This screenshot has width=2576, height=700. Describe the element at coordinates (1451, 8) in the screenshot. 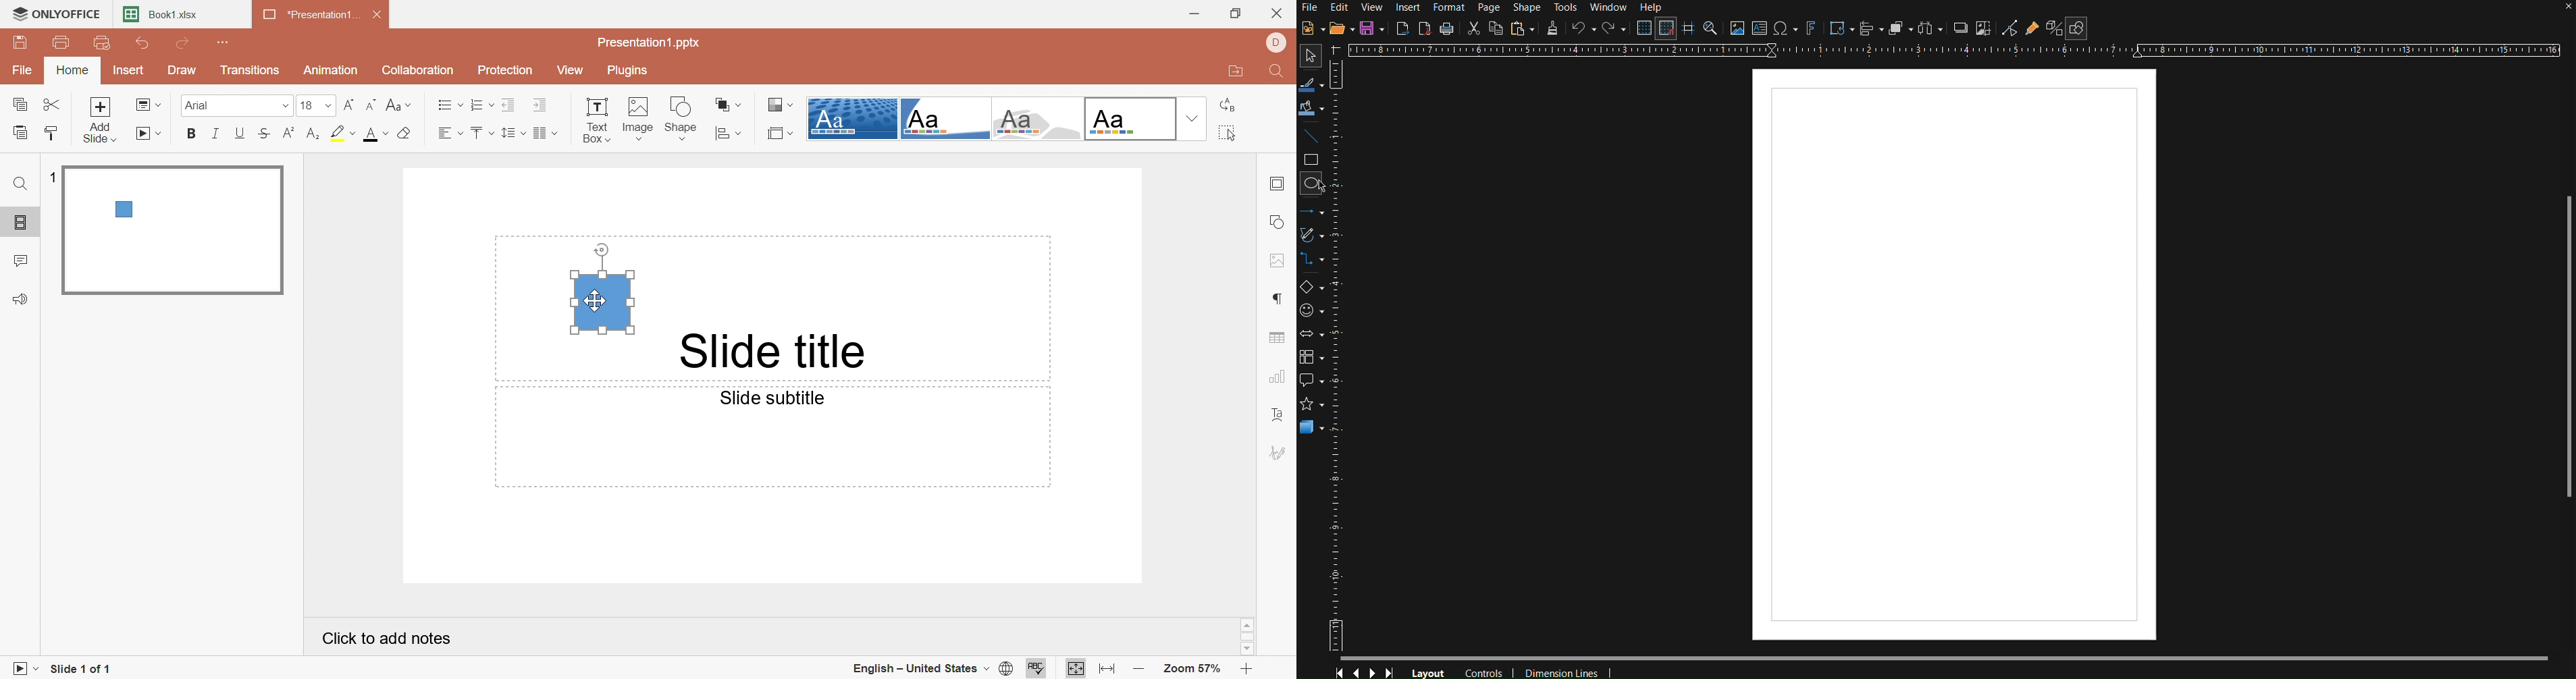

I see `Format` at that location.